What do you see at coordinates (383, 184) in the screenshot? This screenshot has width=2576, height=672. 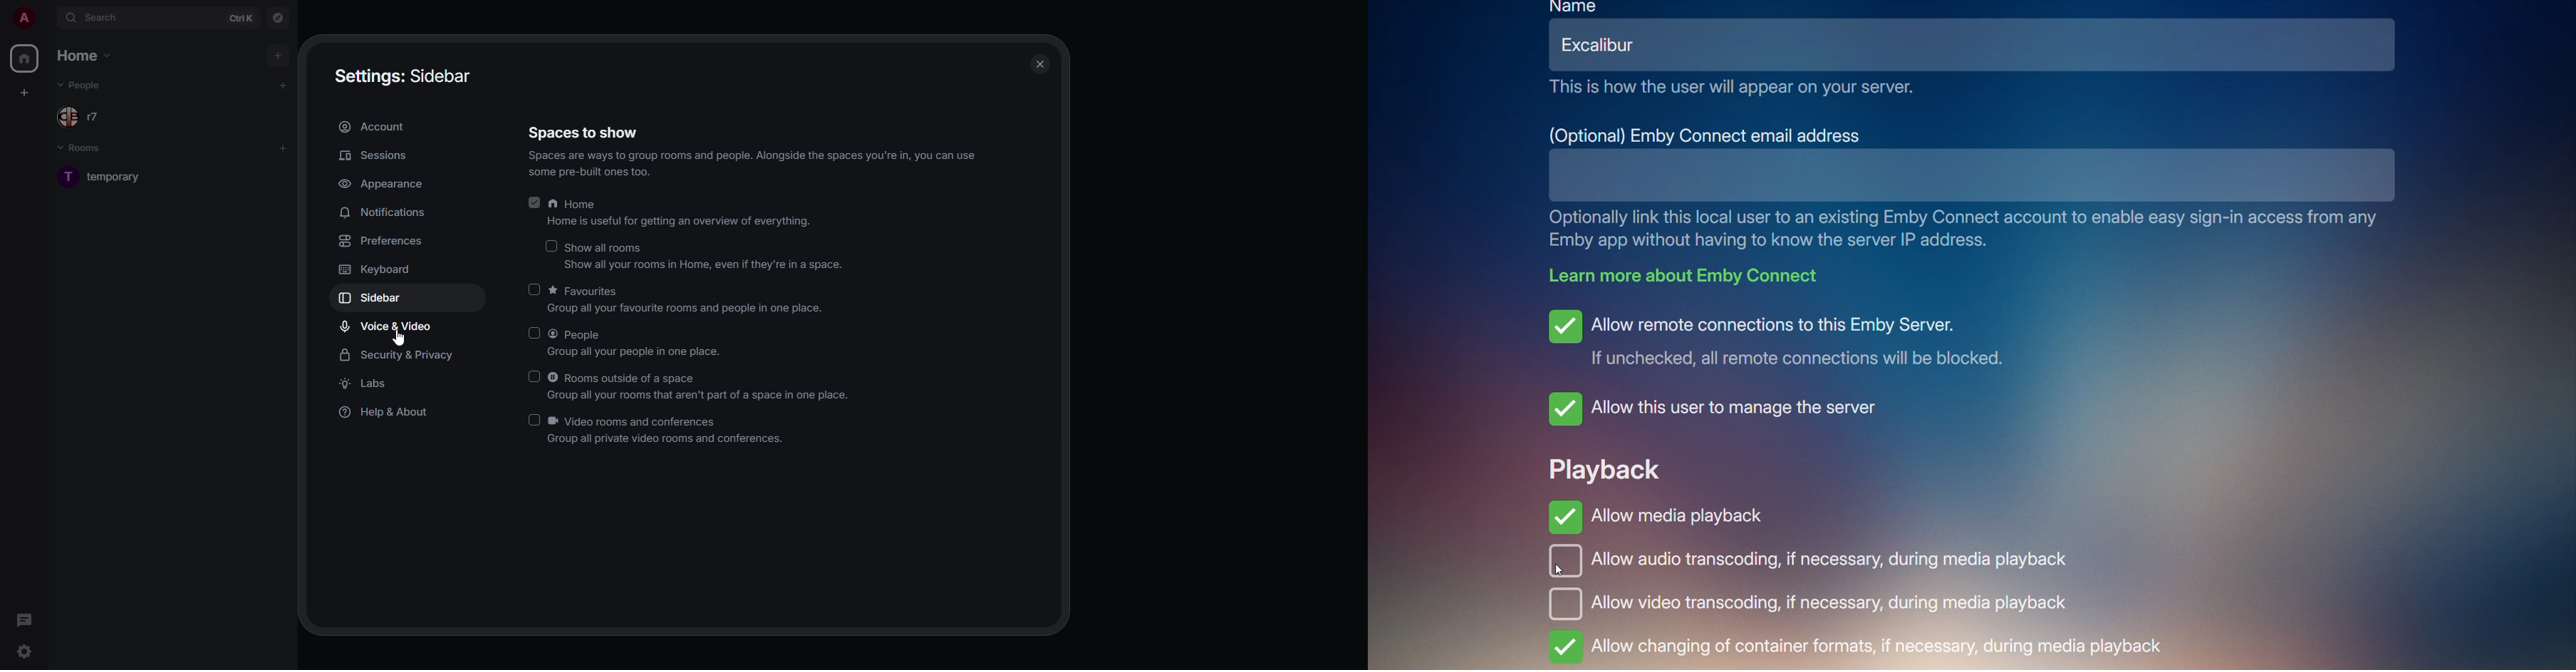 I see `appearance` at bounding box center [383, 184].